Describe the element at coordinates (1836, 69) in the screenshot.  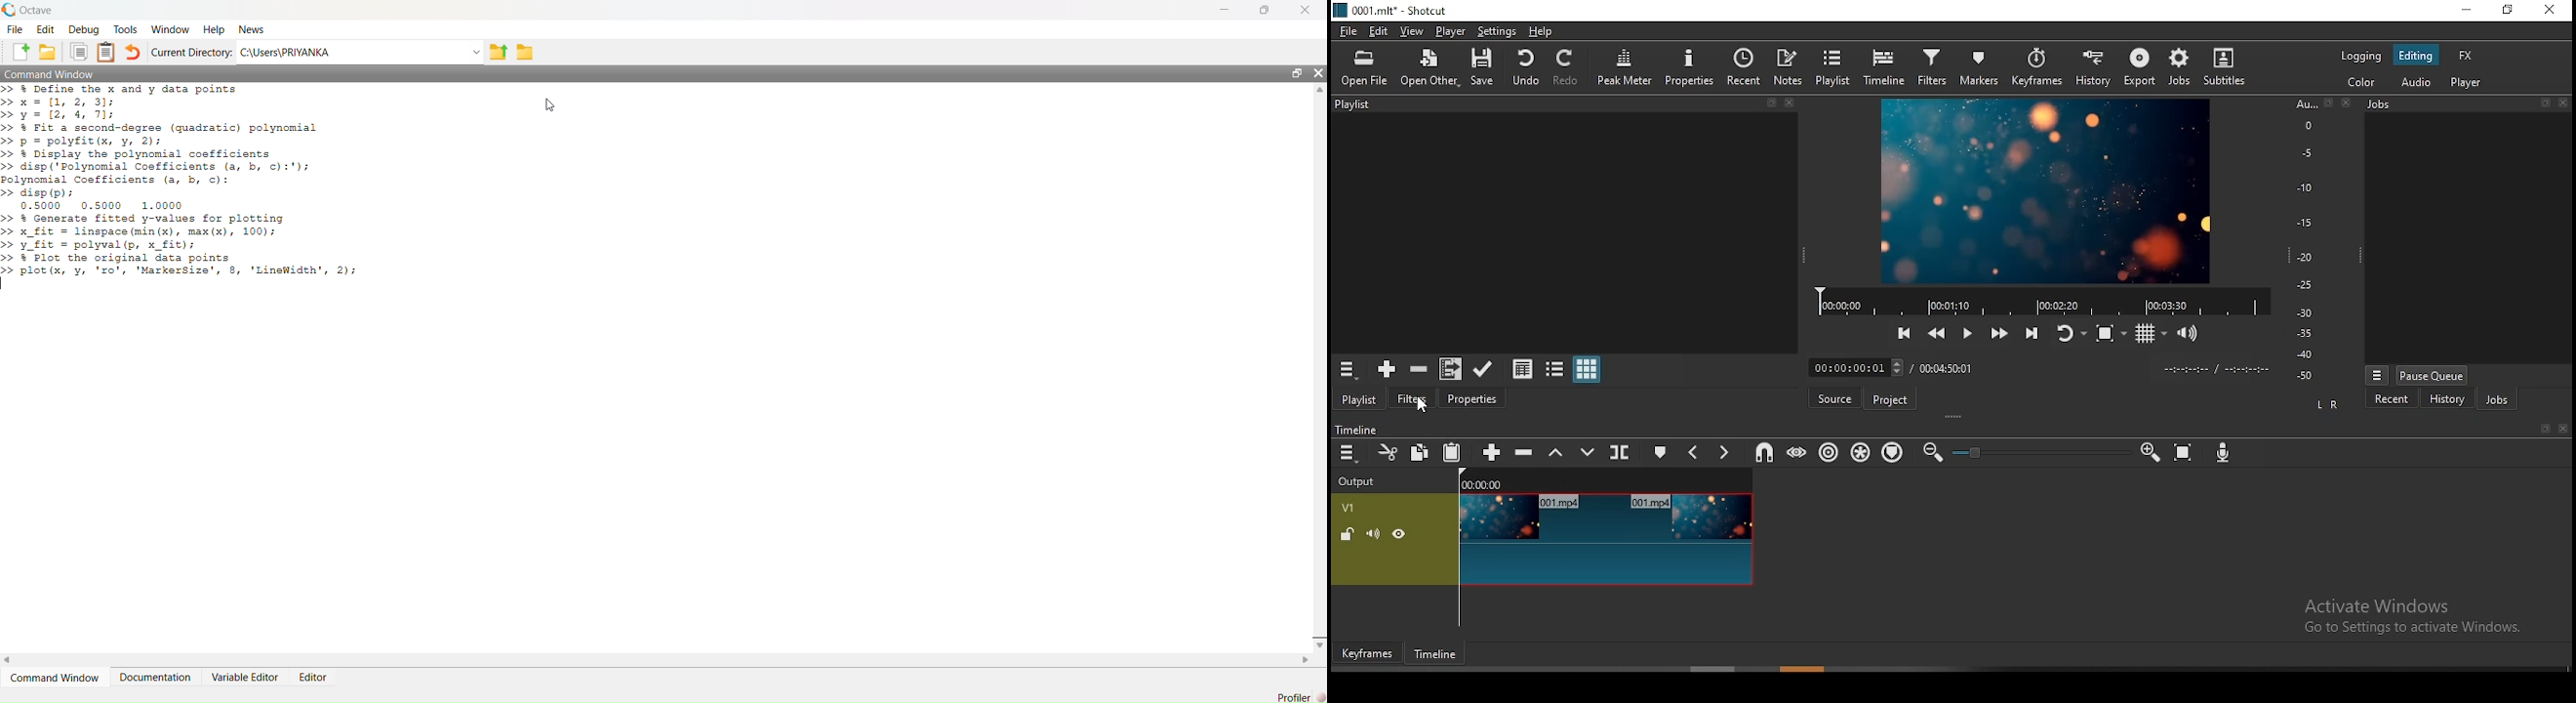
I see `playlist` at that location.